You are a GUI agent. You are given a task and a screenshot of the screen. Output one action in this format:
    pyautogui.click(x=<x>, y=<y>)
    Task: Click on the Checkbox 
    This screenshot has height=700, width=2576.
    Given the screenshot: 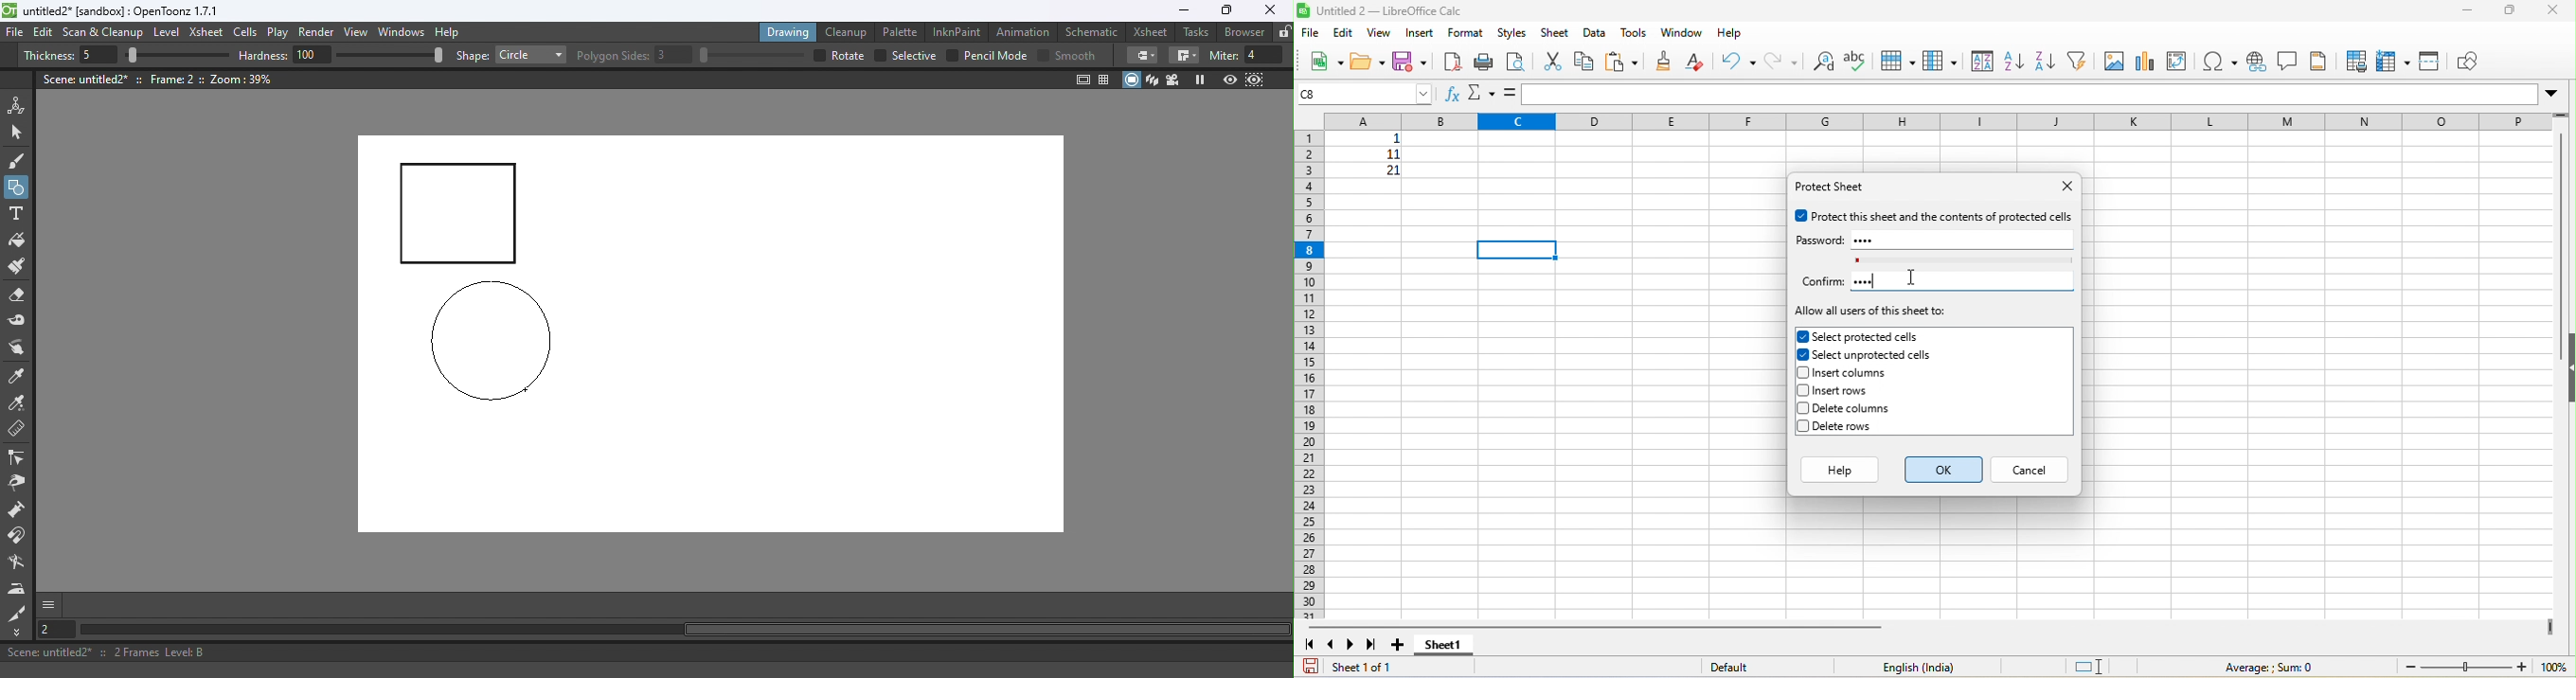 What is the action you would take?
    pyautogui.click(x=1043, y=54)
    